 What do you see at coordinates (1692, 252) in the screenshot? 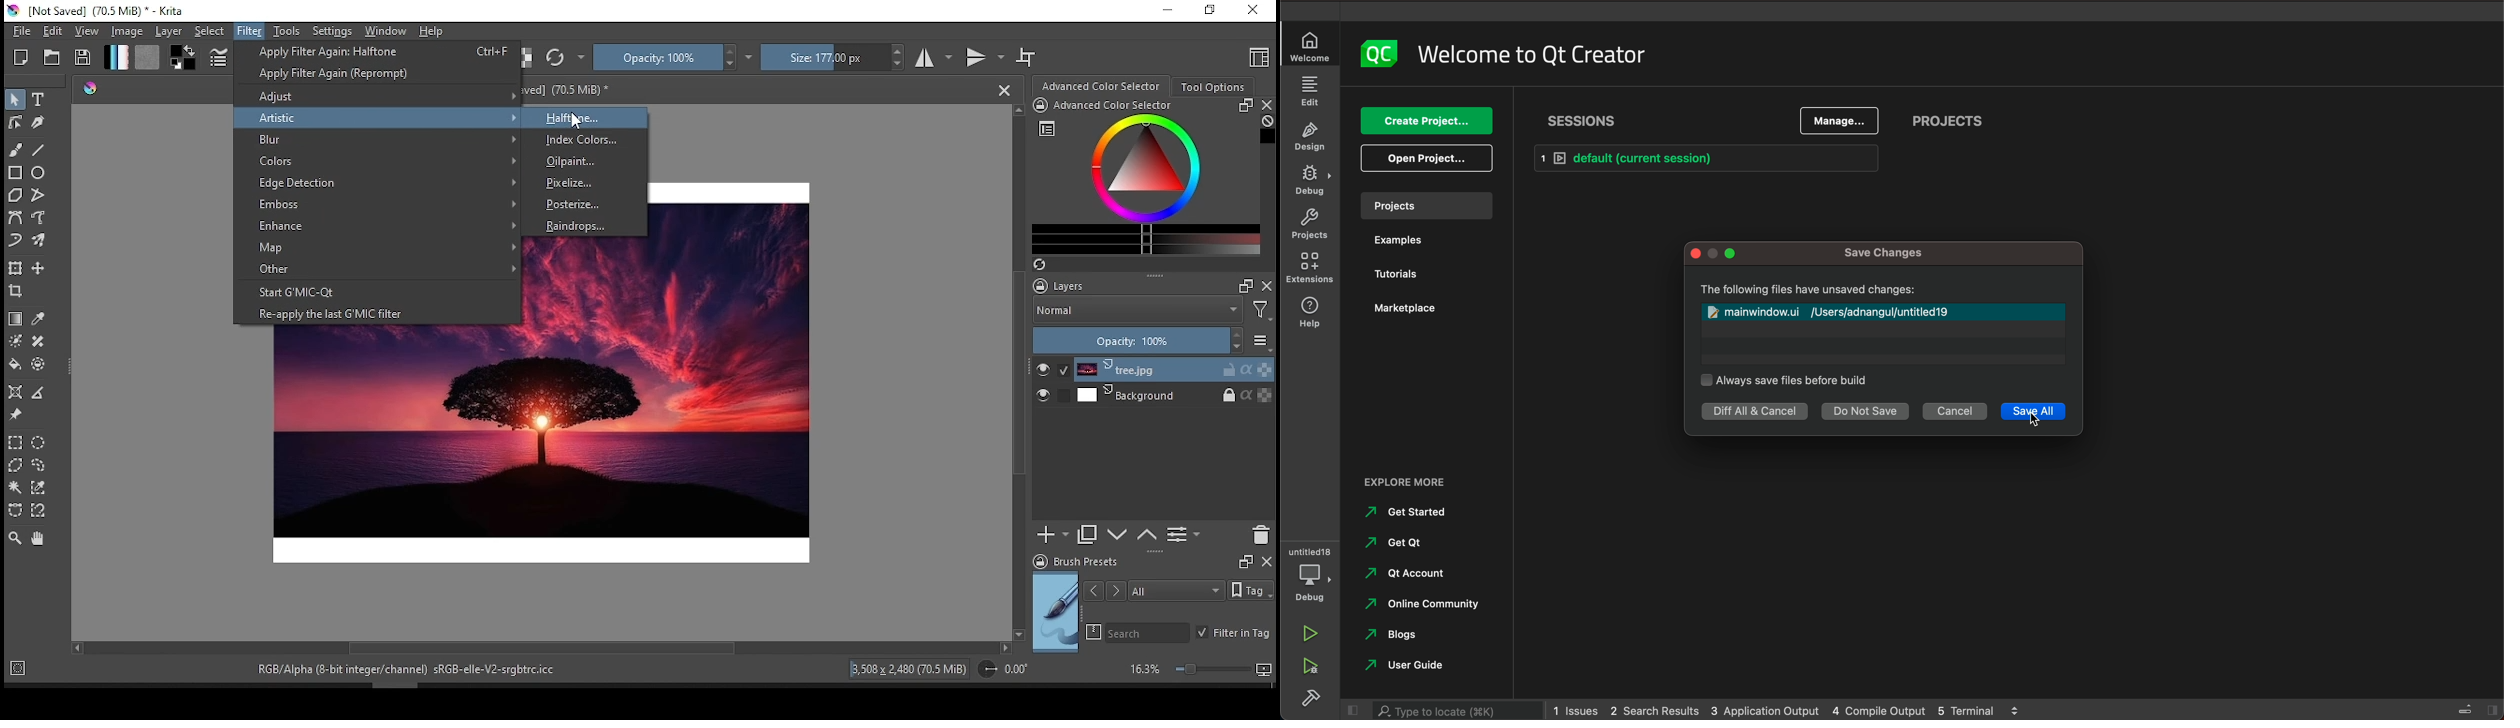
I see `close` at bounding box center [1692, 252].